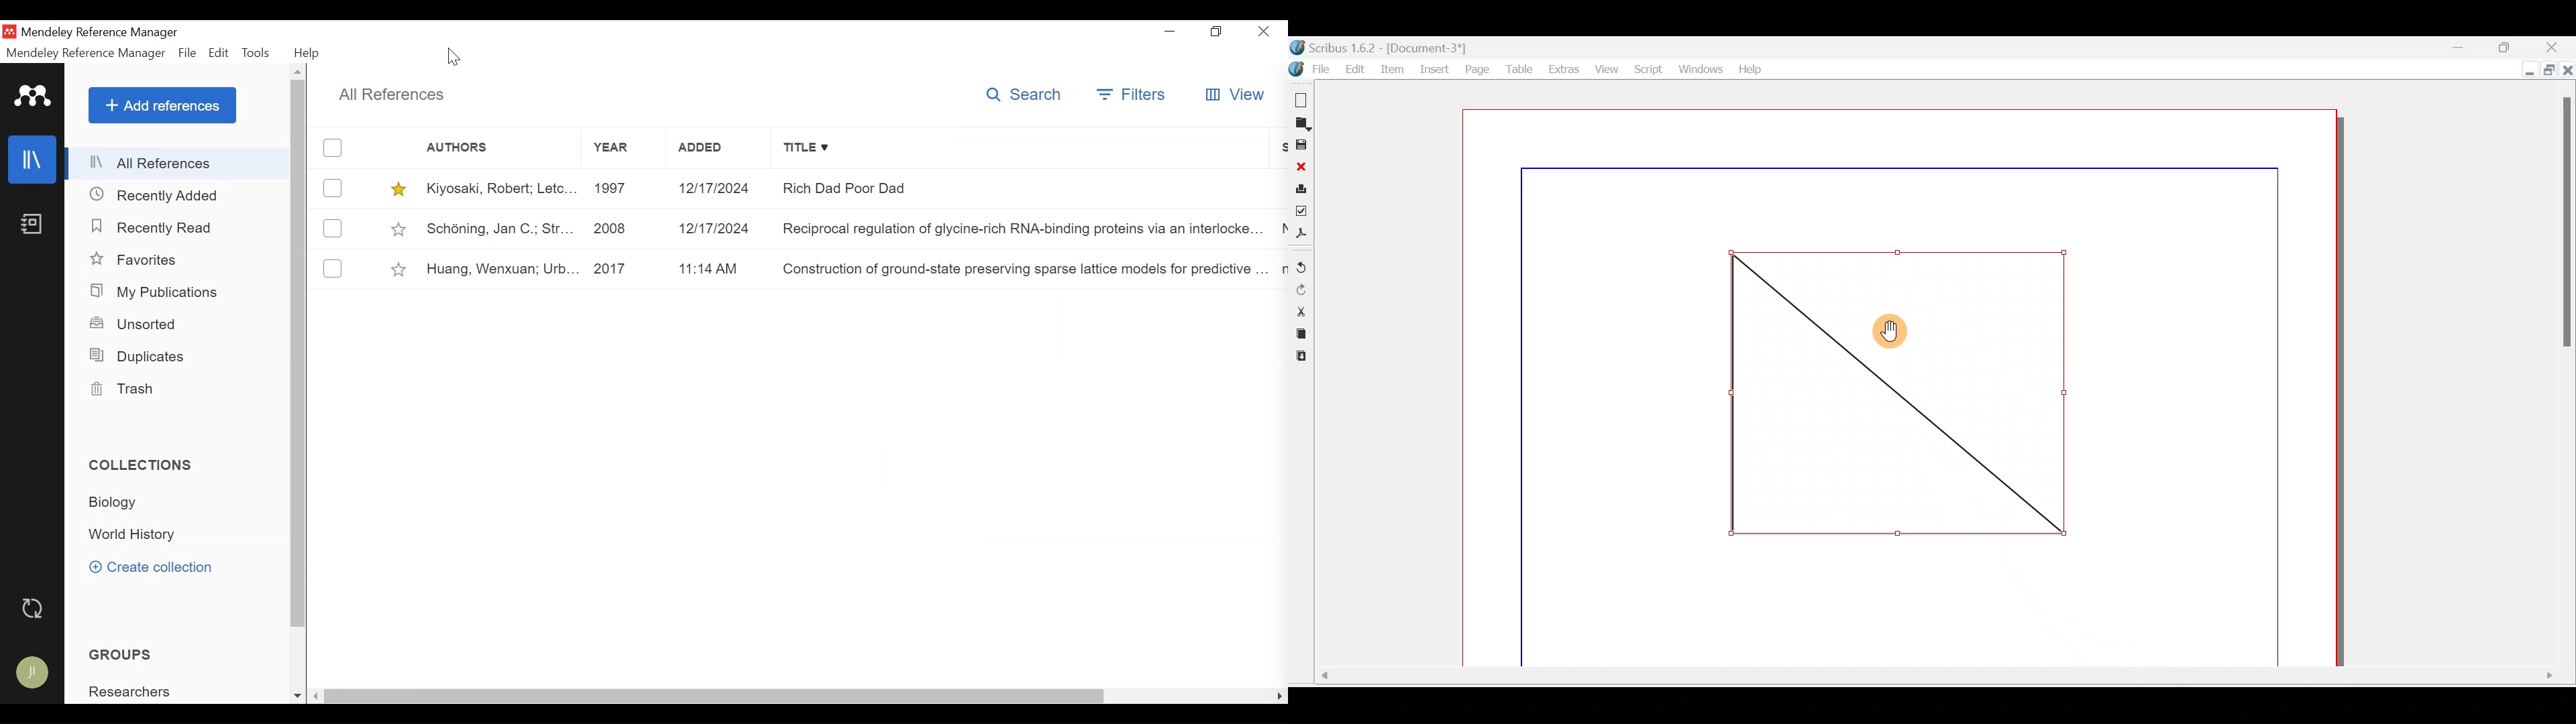  Describe the element at coordinates (2511, 46) in the screenshot. I see `Maximise` at that location.